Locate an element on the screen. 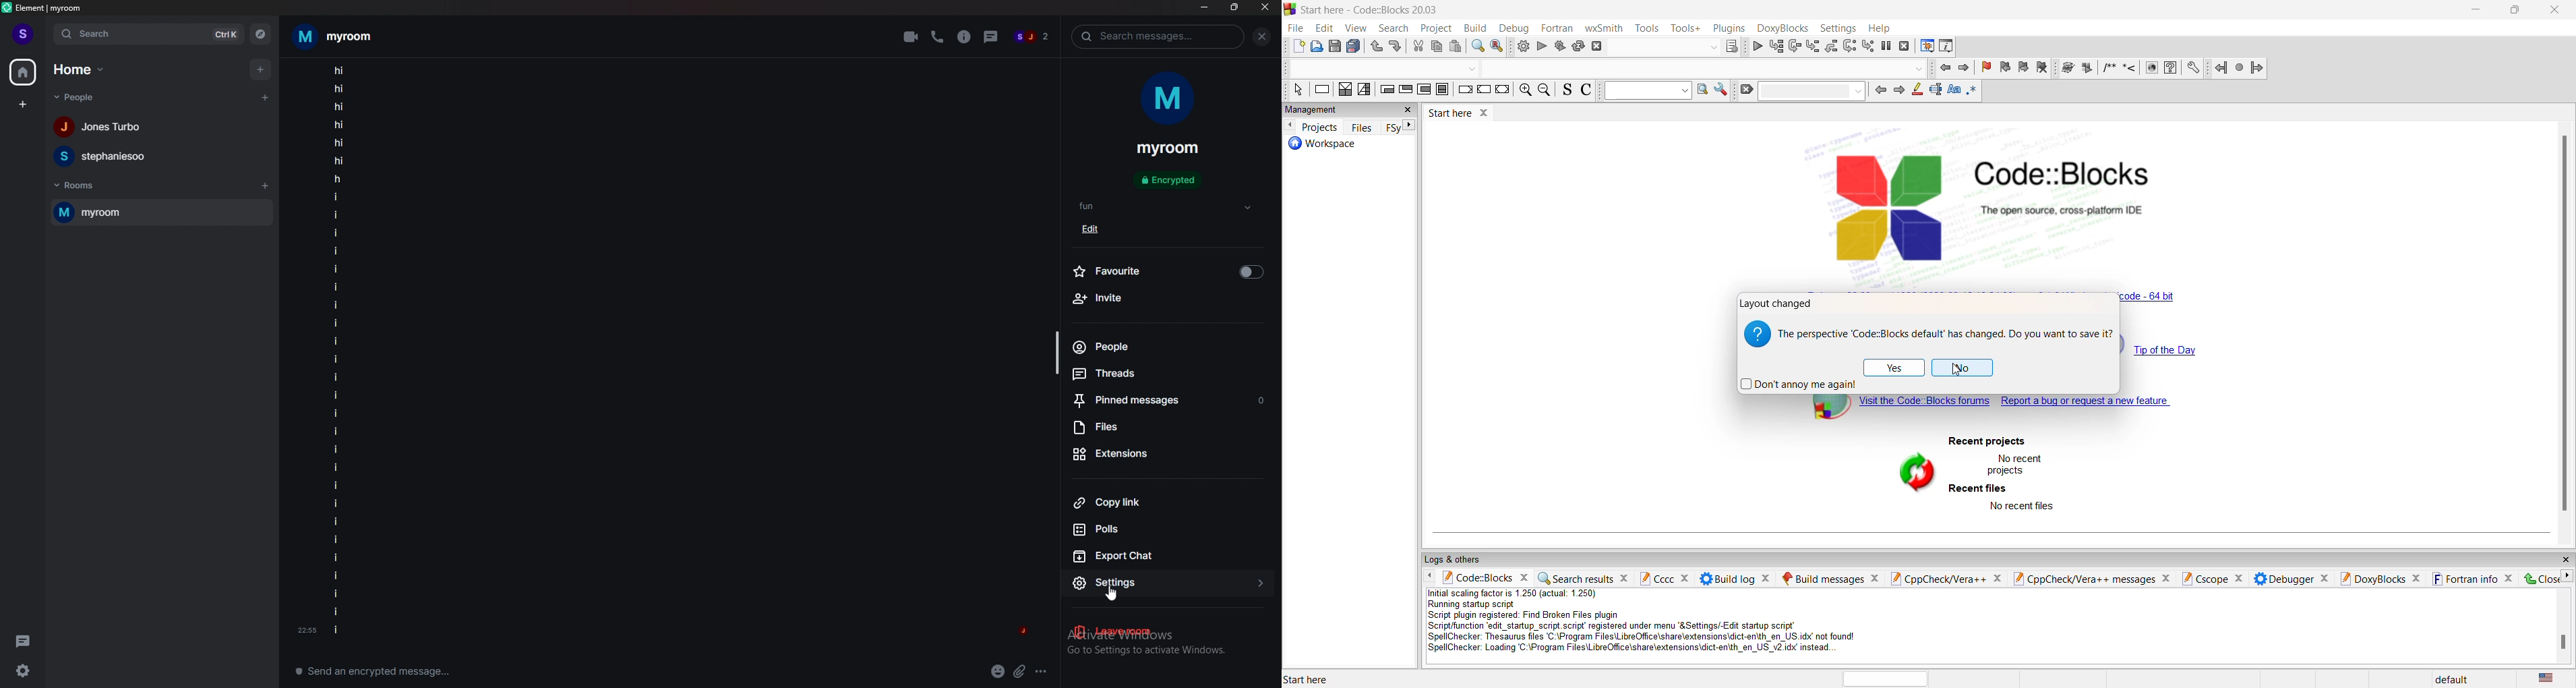 The image size is (2576, 700). threads is located at coordinates (989, 35).